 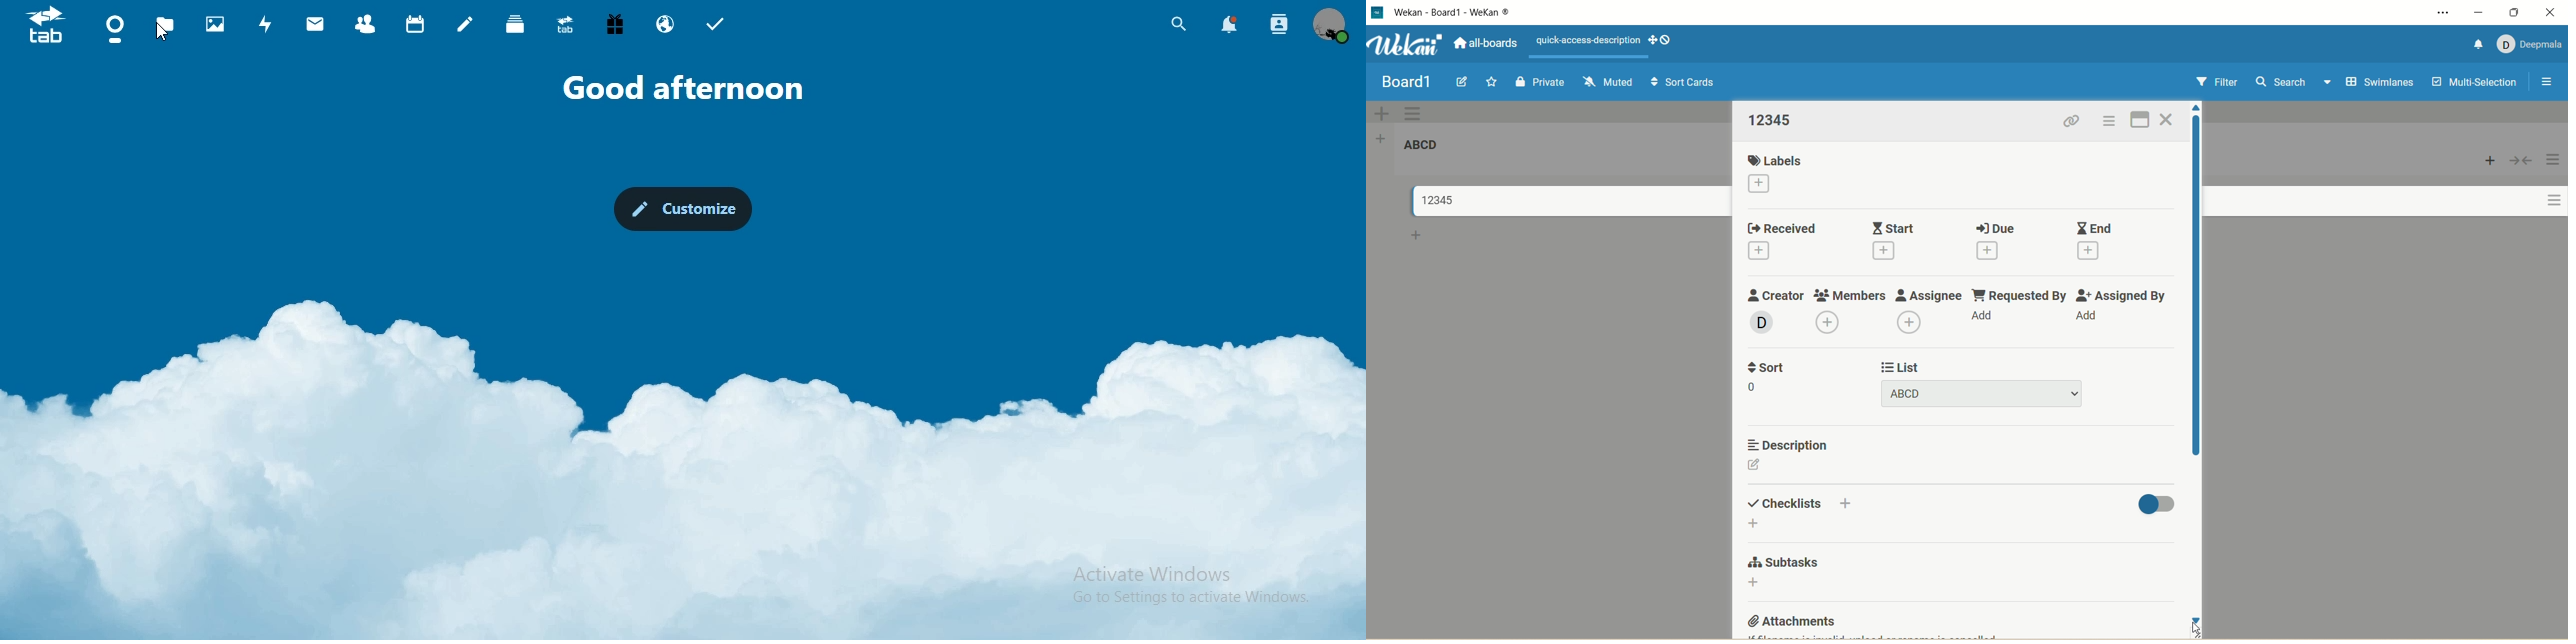 I want to click on title, so click(x=1405, y=82).